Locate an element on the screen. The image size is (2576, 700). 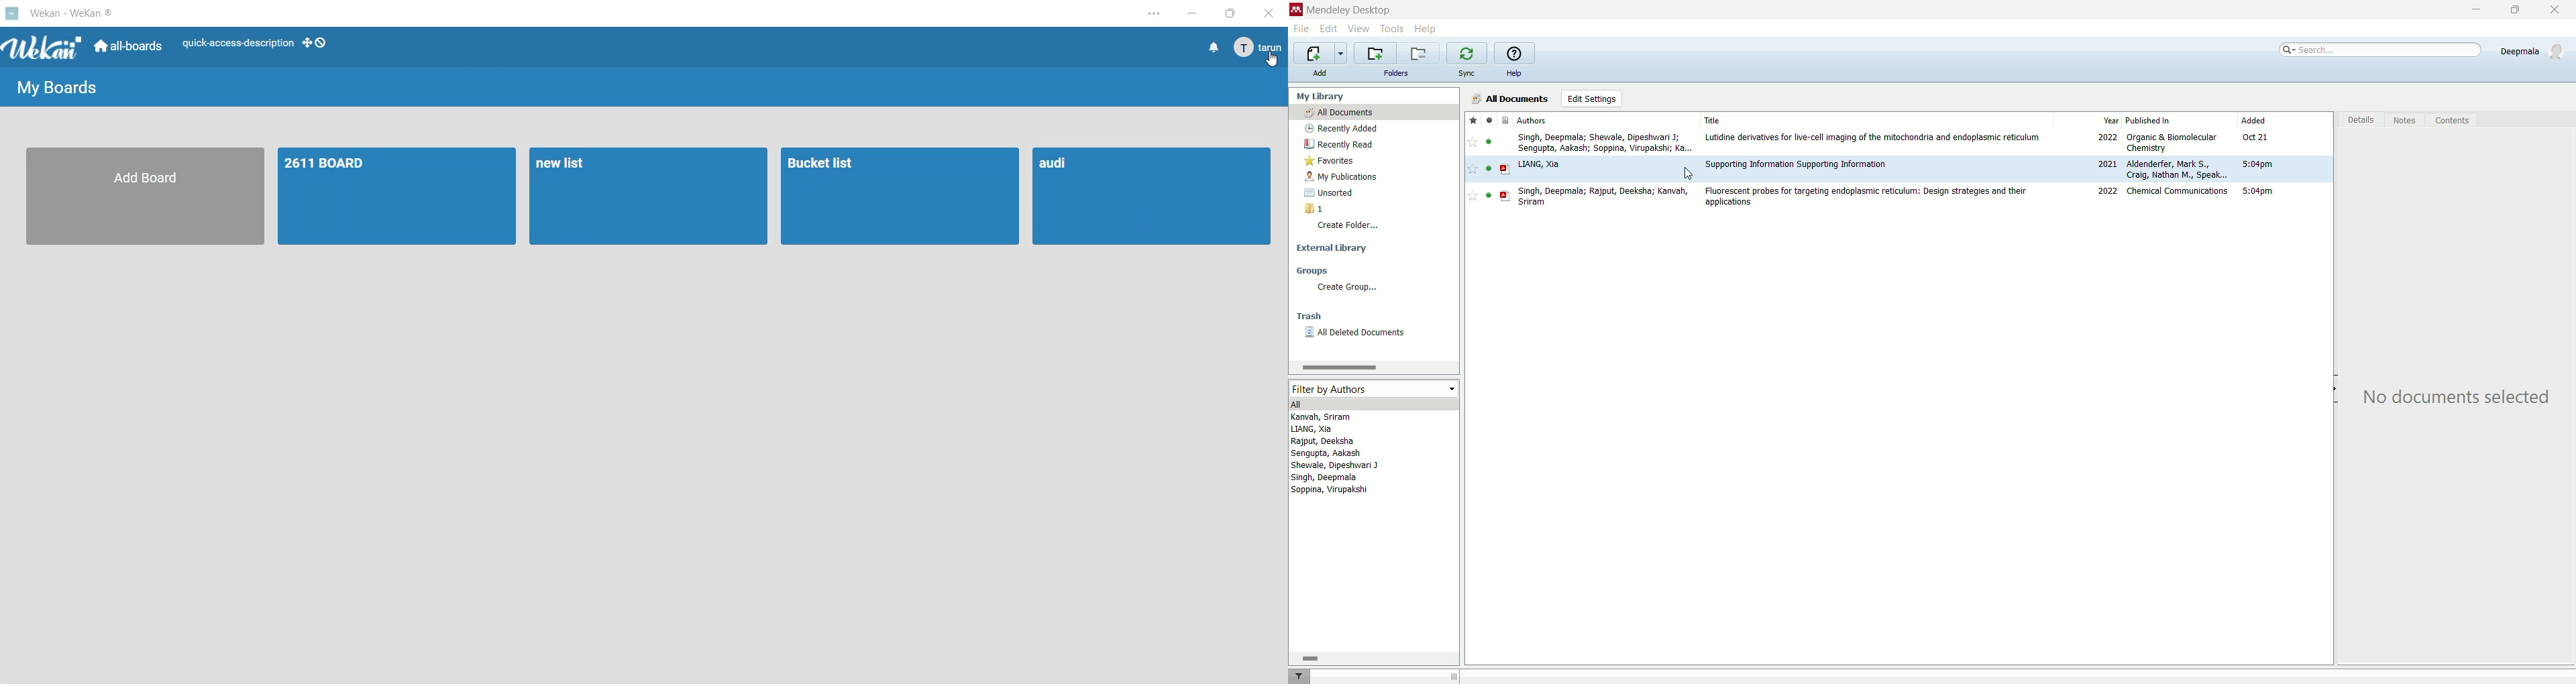
search is located at coordinates (2381, 50).